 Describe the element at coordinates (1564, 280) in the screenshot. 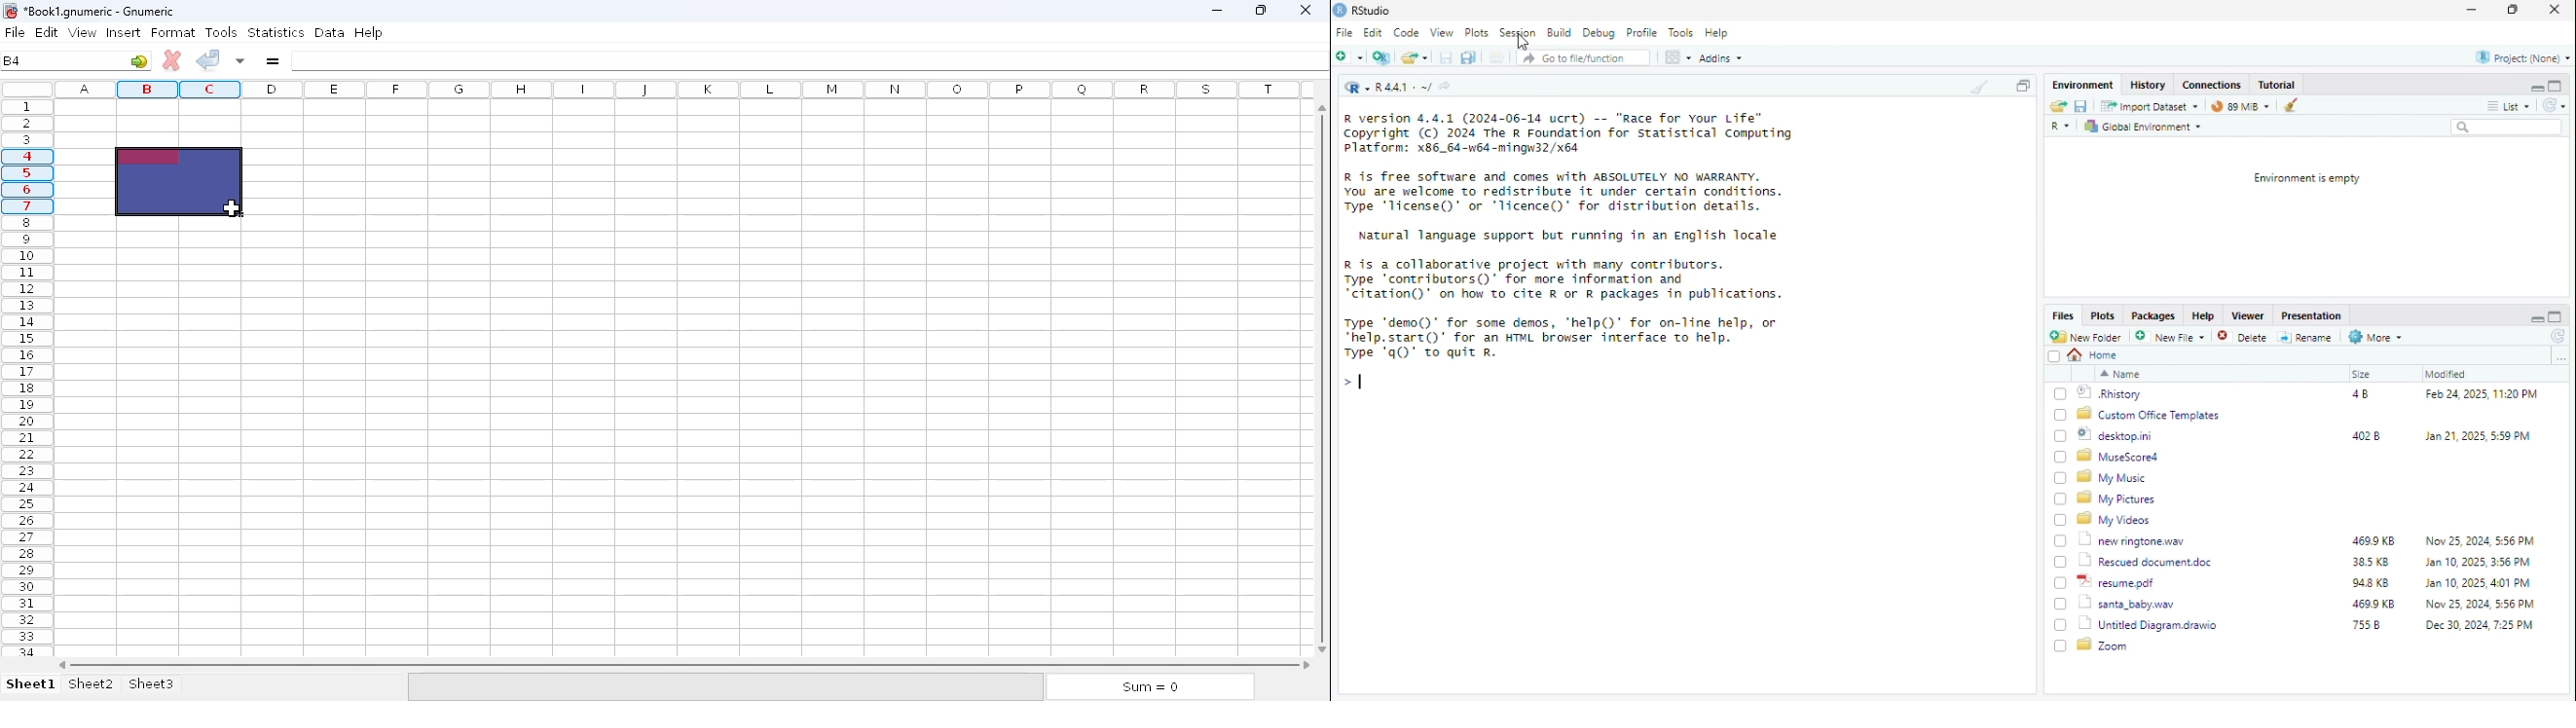

I see `R is a collaborative project with many contributors.
Type ‘contributors()* for more information and
“citation()' on how to cite R or R packages in publications.` at that location.